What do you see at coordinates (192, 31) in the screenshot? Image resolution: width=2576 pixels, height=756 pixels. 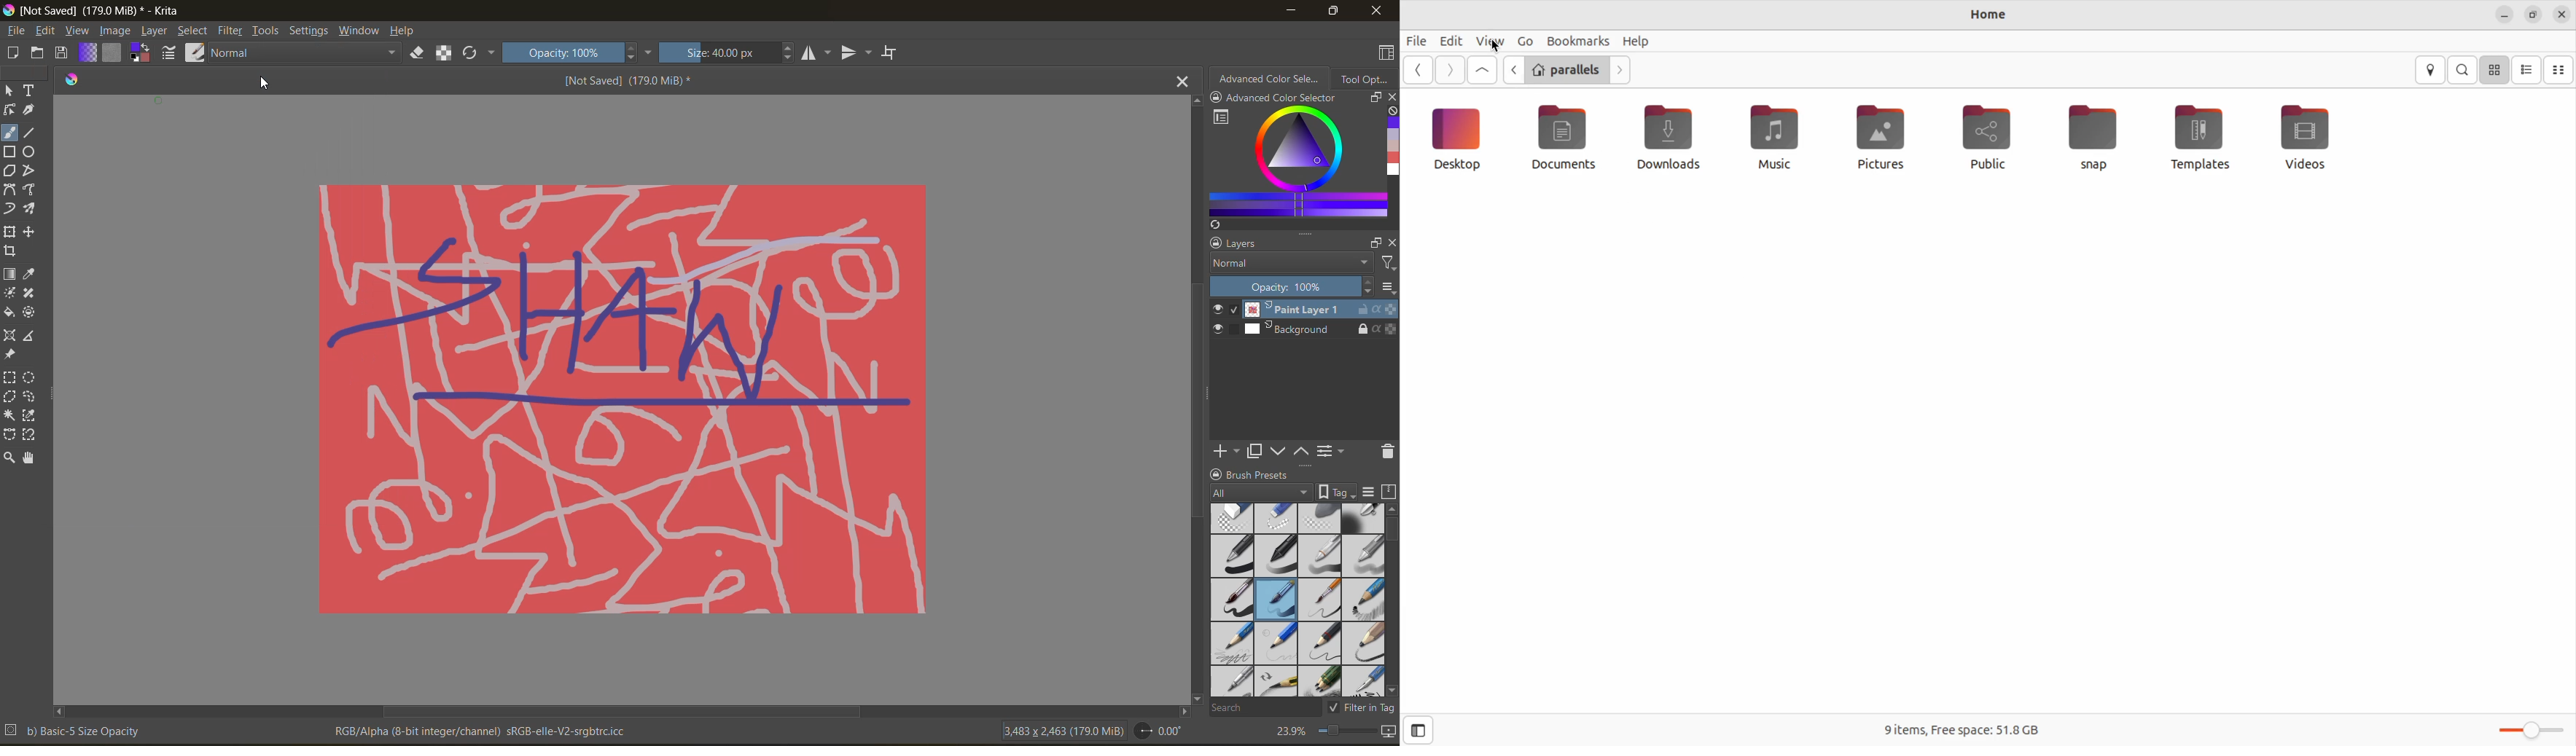 I see `select` at bounding box center [192, 31].